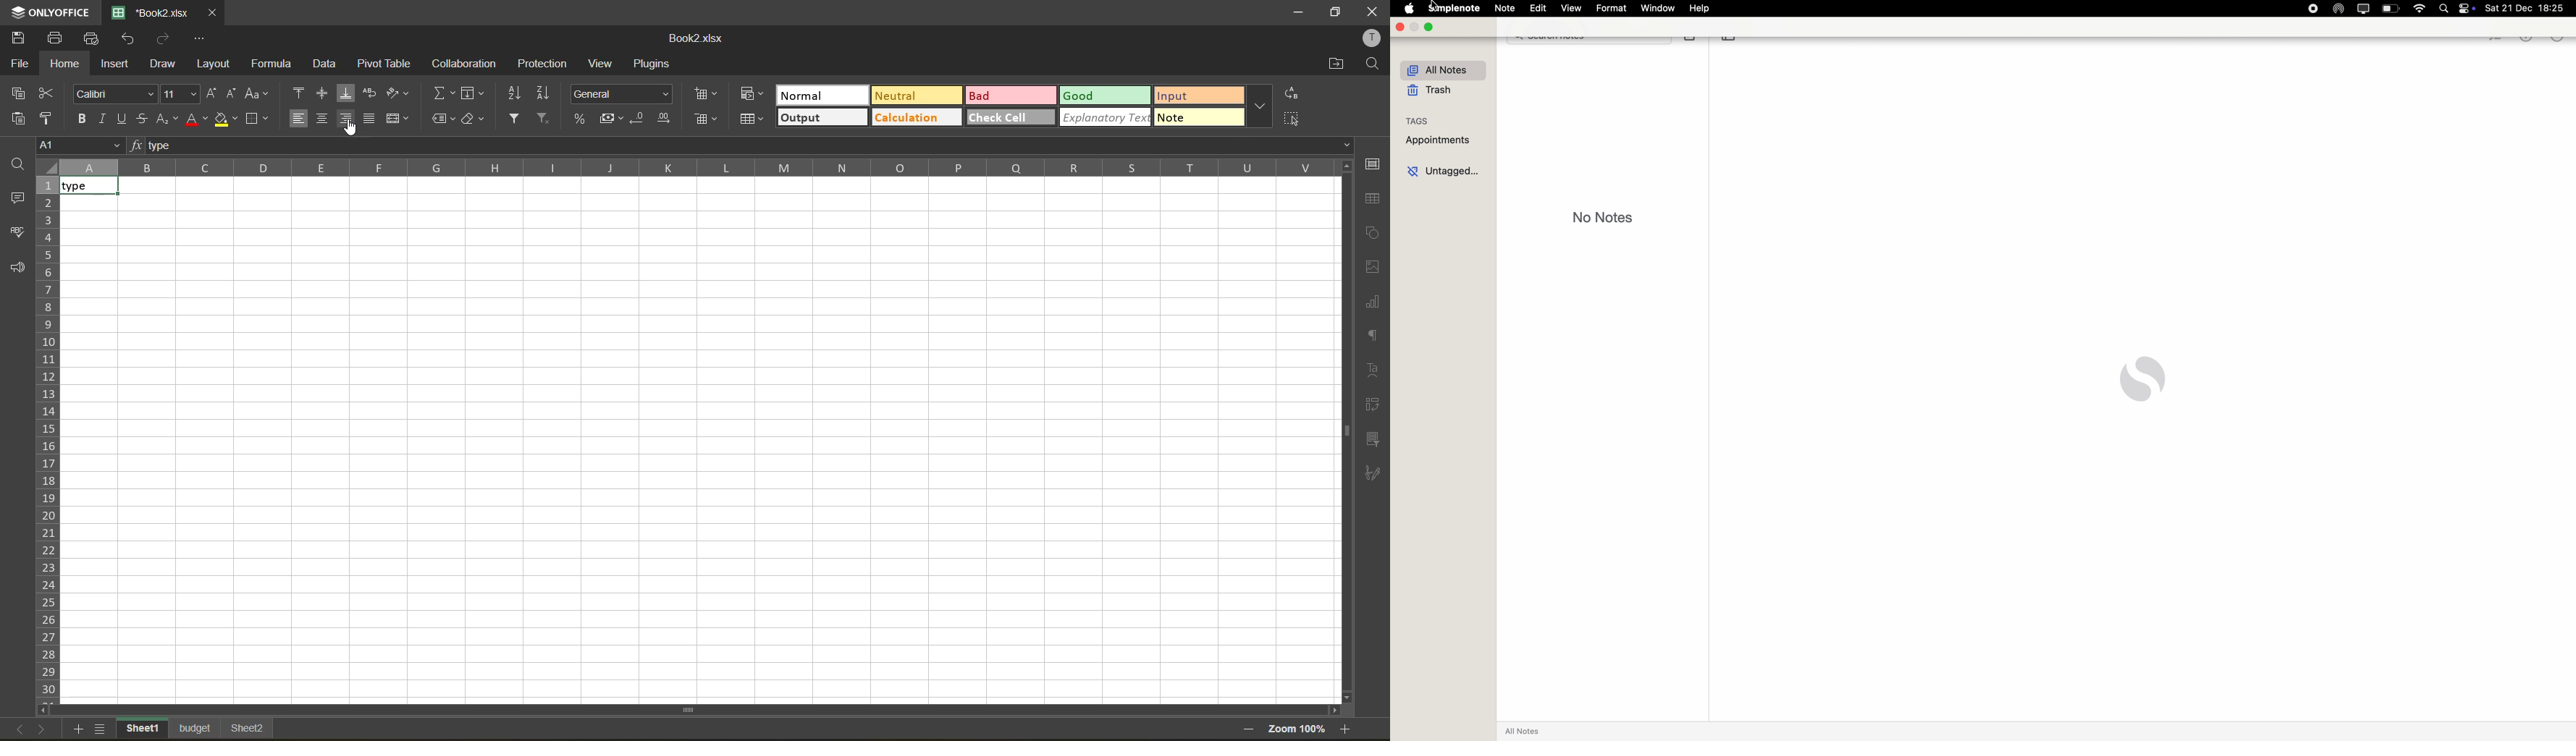  What do you see at coordinates (350, 93) in the screenshot?
I see `align bottom` at bounding box center [350, 93].